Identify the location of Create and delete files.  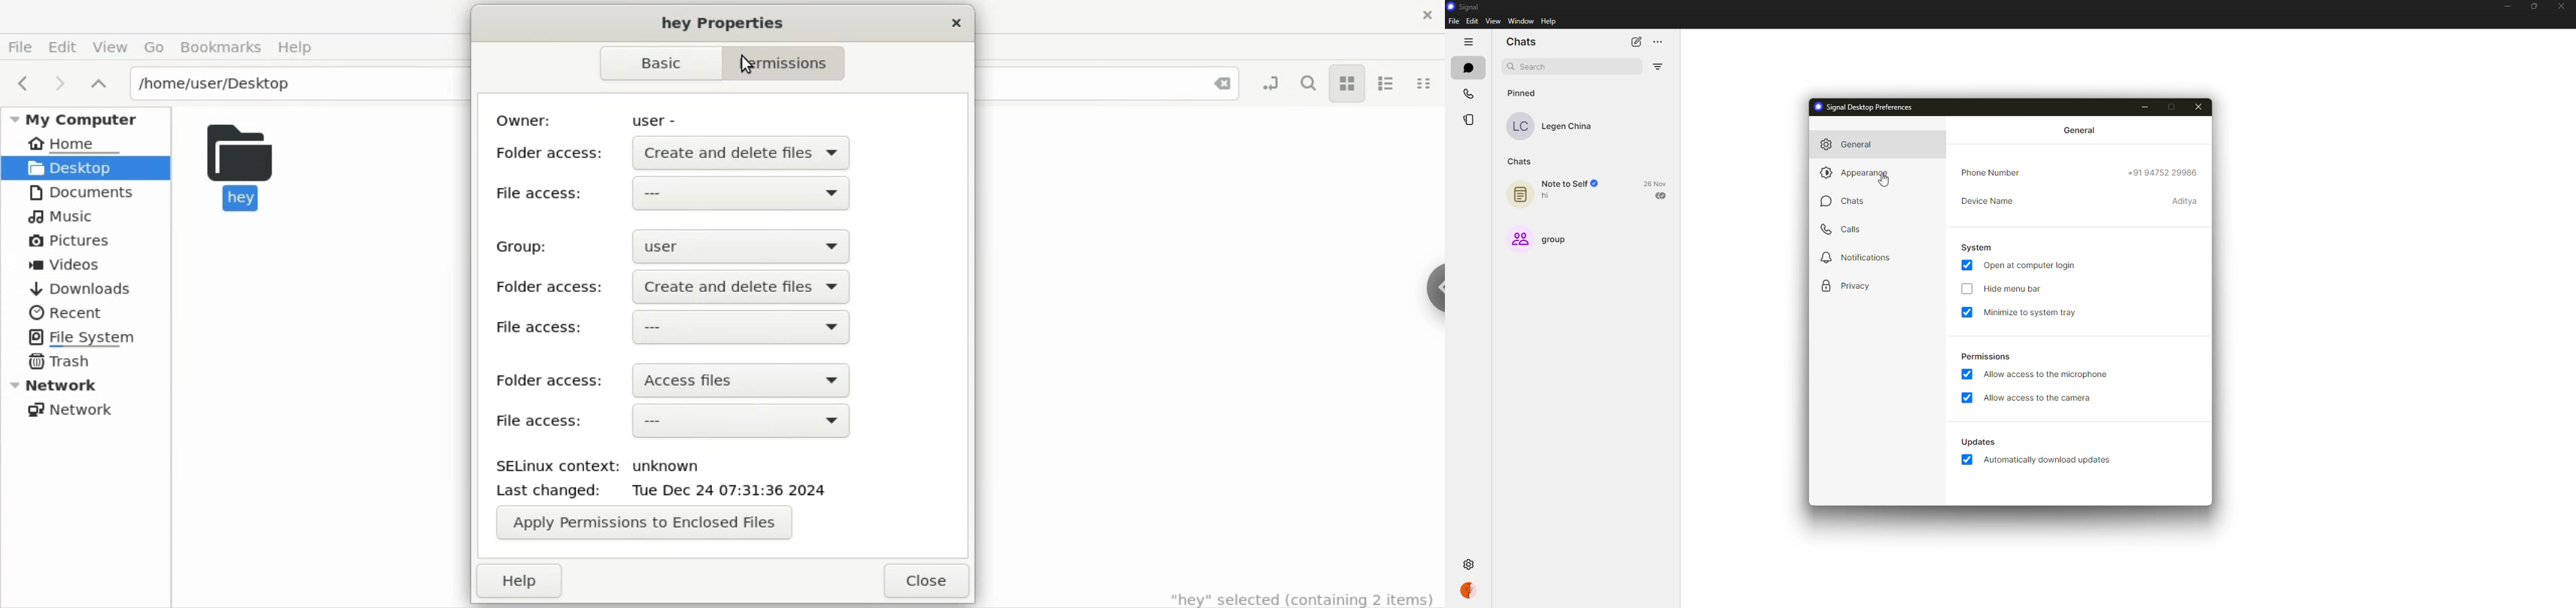
(744, 153).